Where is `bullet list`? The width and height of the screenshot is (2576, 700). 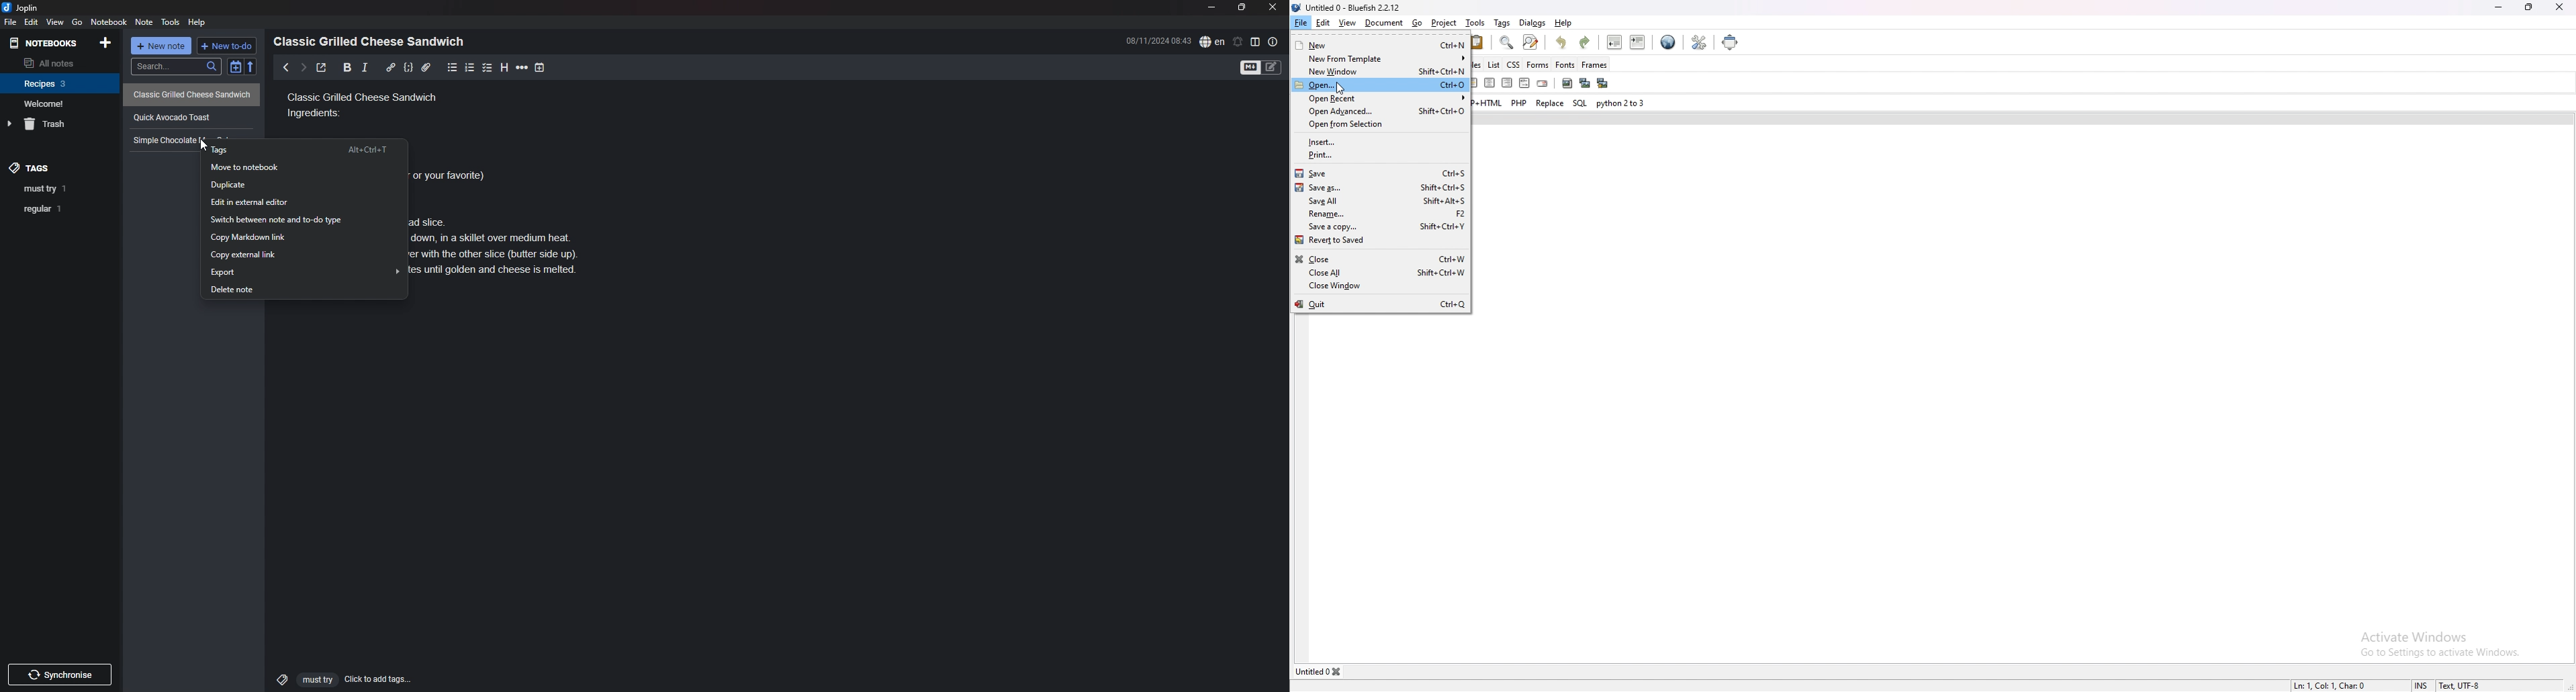
bullet list is located at coordinates (453, 67).